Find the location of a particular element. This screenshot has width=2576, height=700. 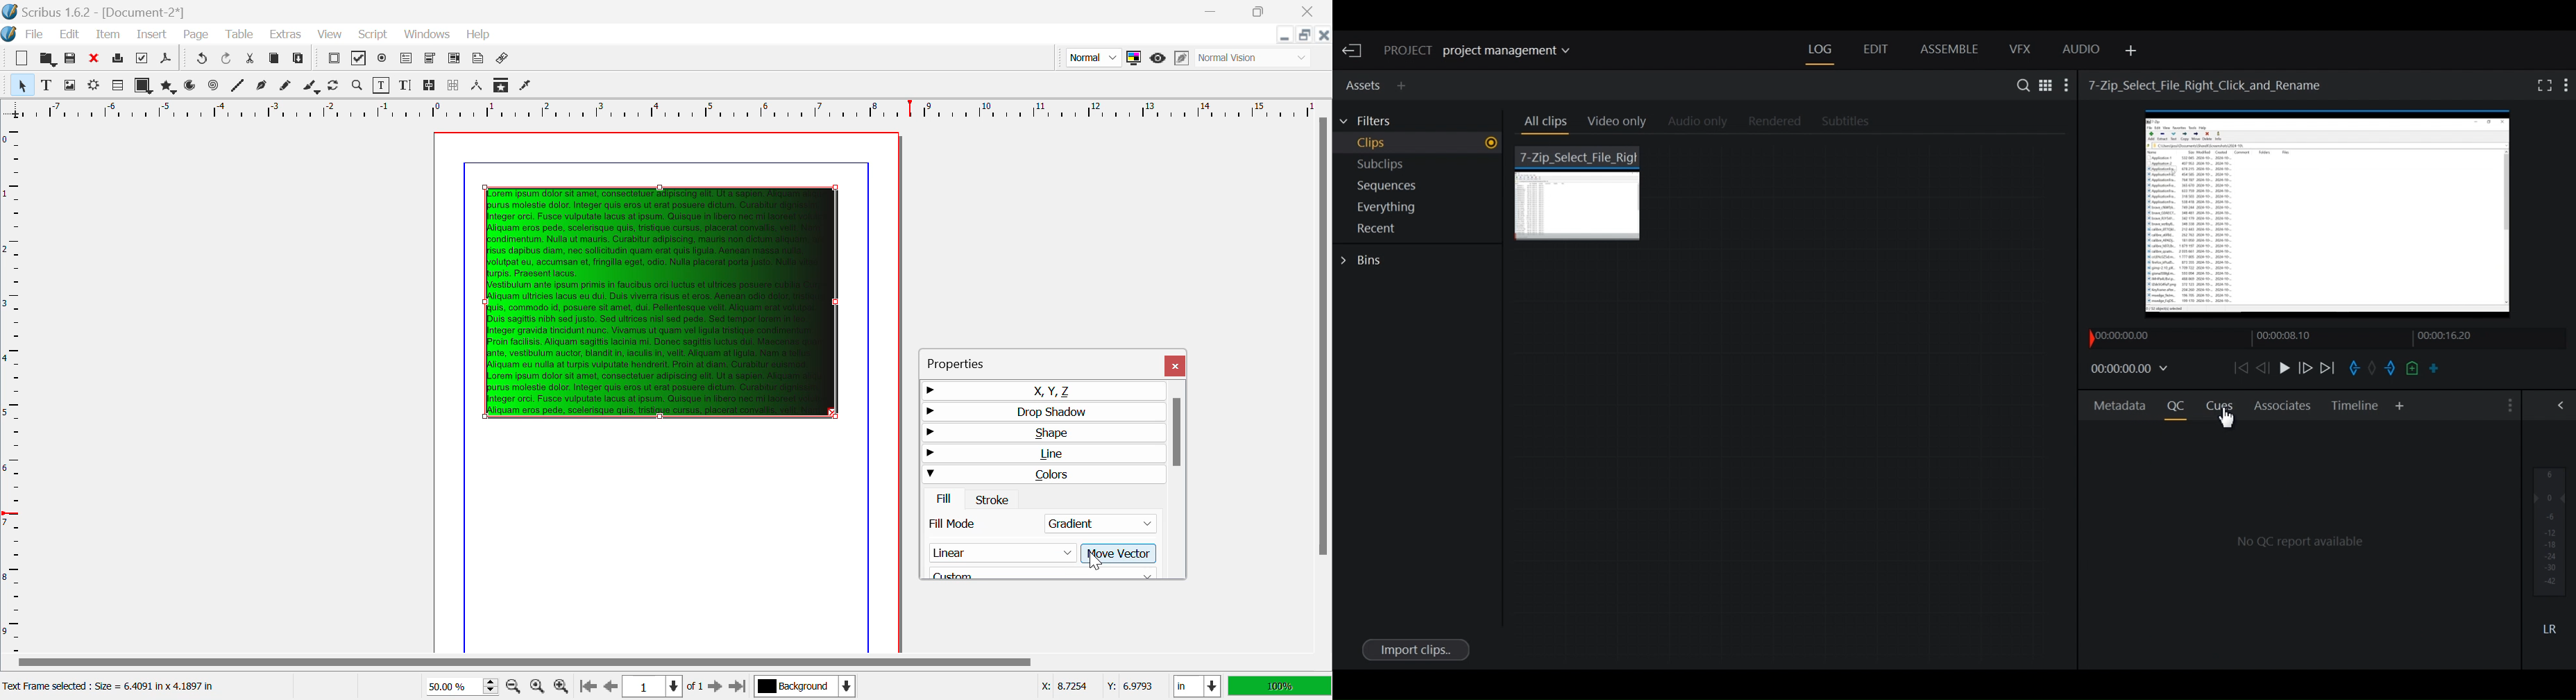

Assemble is located at coordinates (1949, 49).